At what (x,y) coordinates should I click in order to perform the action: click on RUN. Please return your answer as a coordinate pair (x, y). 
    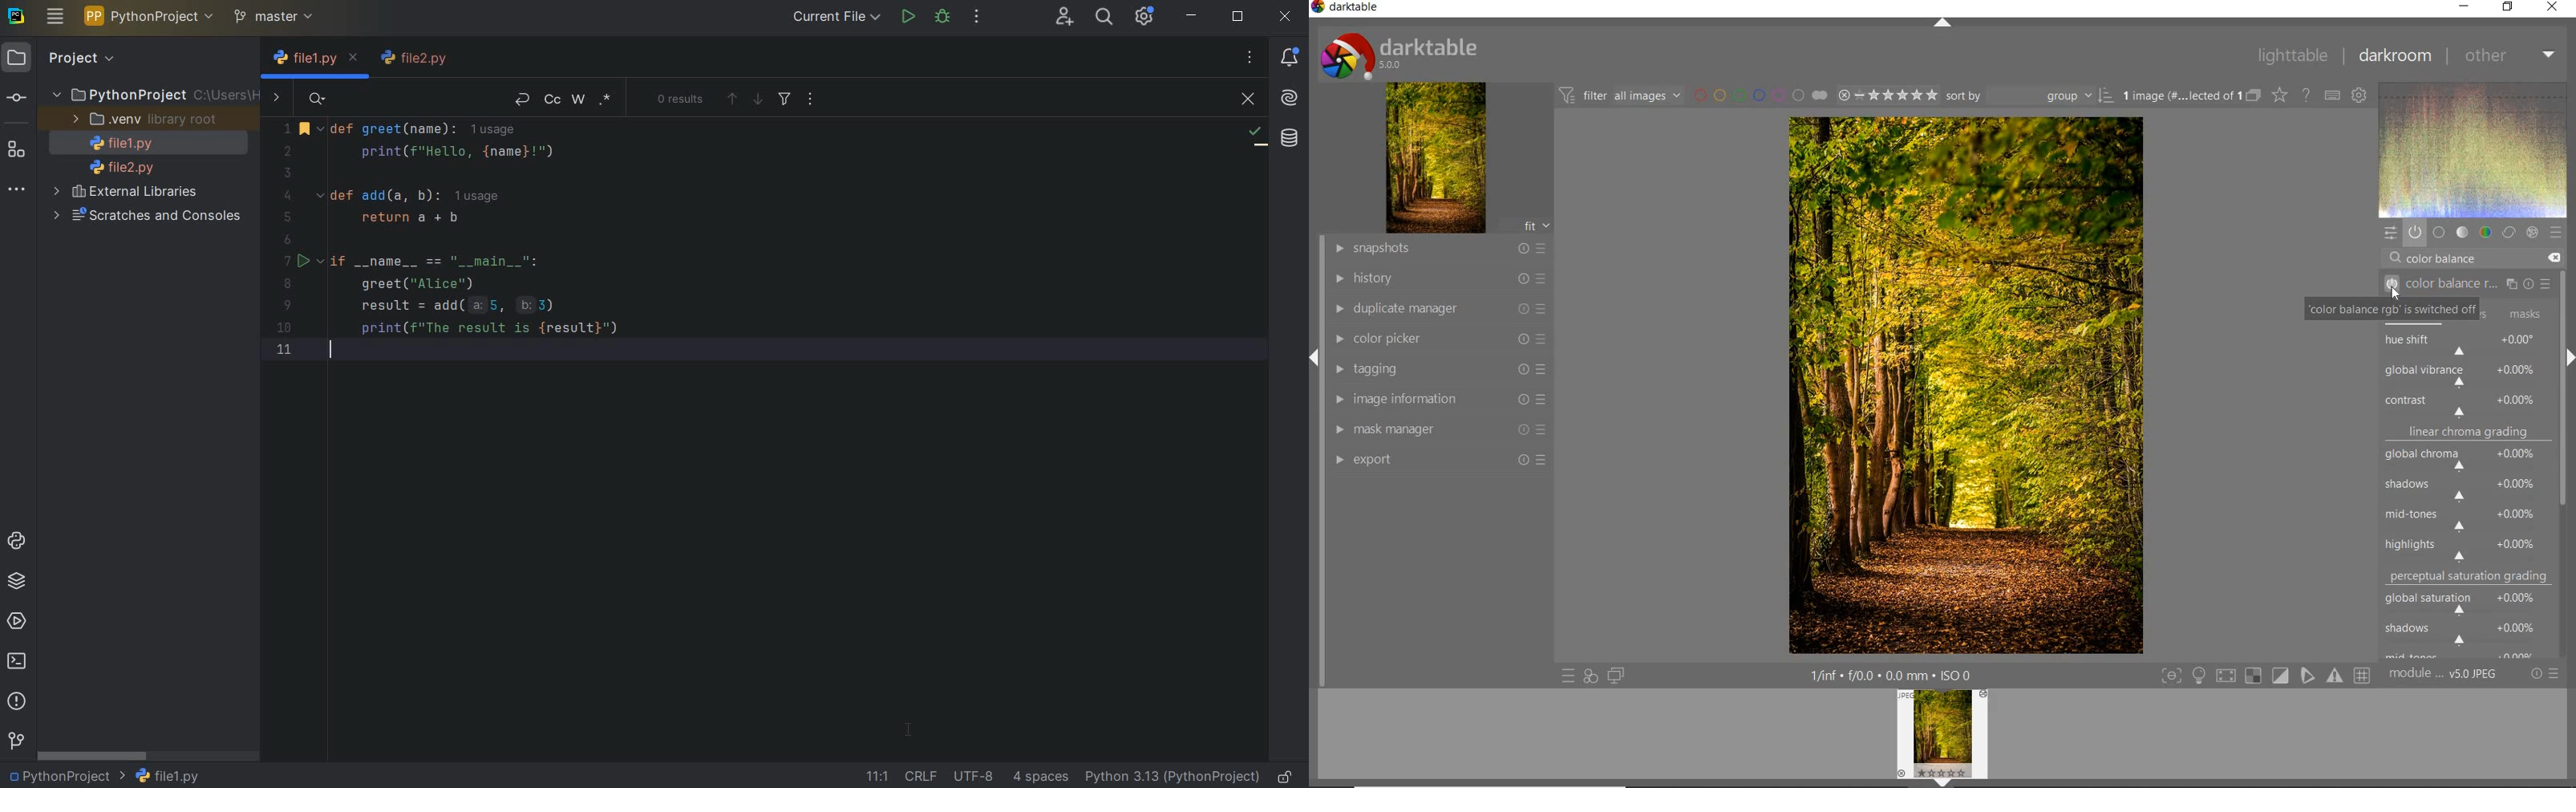
    Looking at the image, I should click on (907, 16).